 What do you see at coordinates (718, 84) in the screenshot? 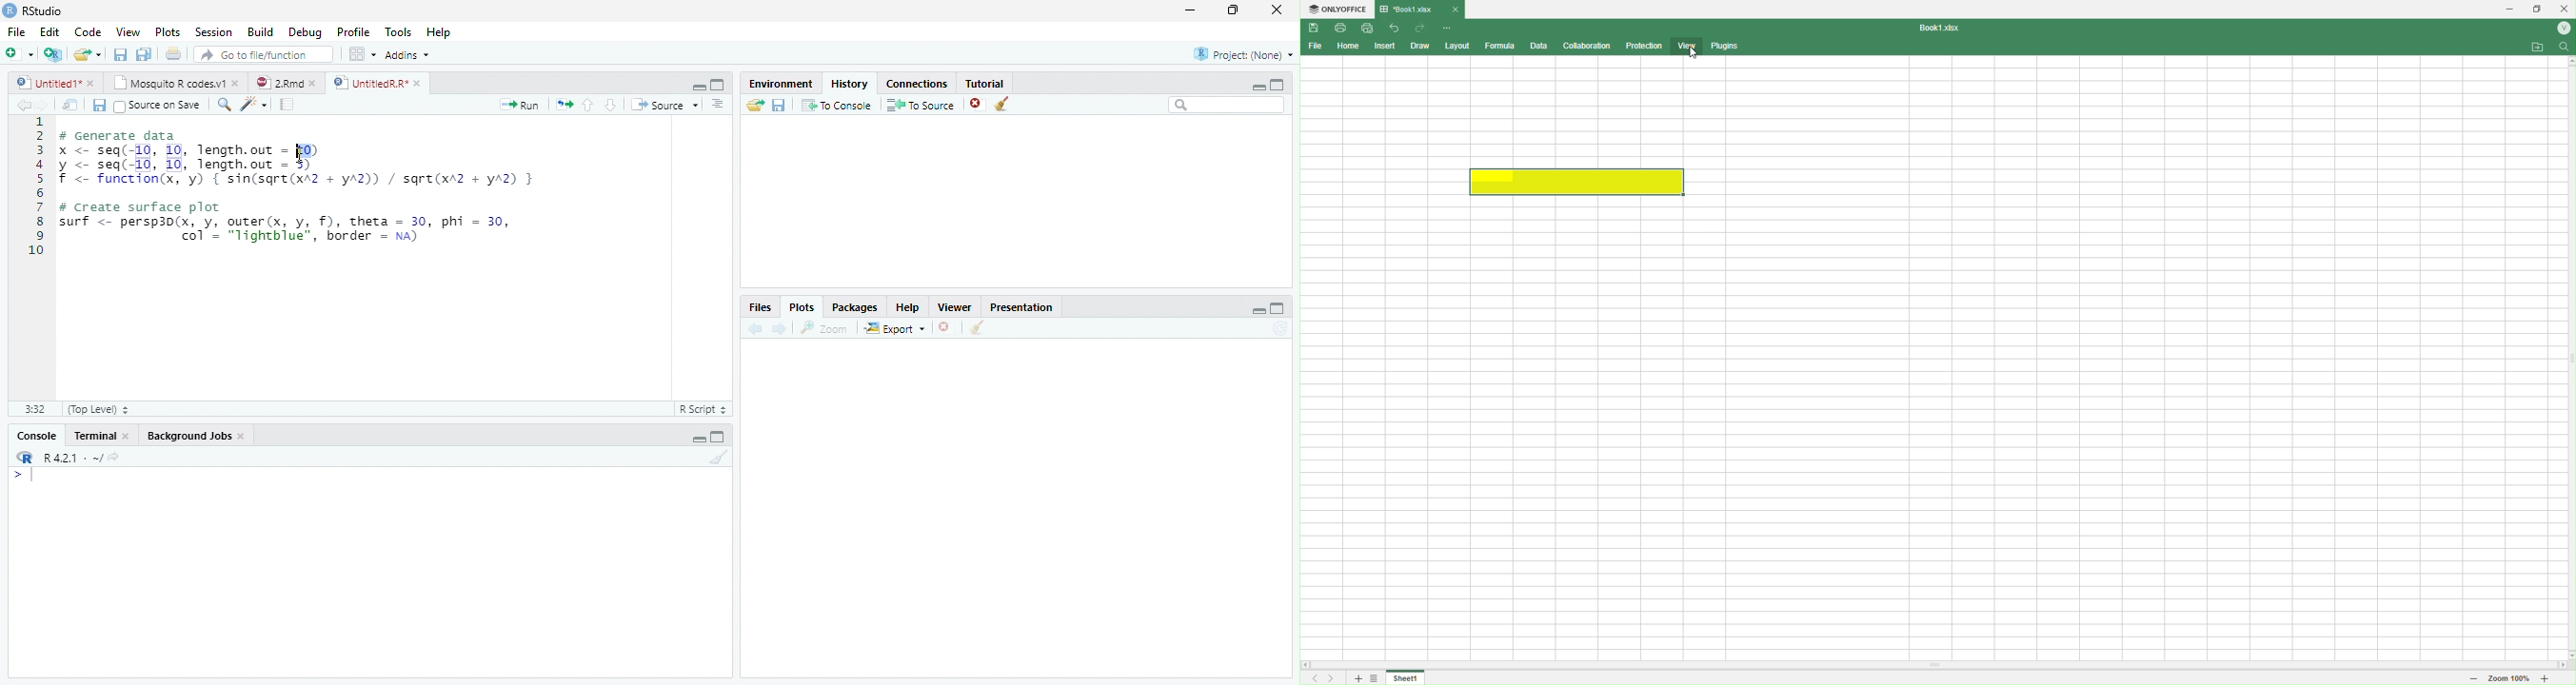
I see `Maximixe` at bounding box center [718, 84].